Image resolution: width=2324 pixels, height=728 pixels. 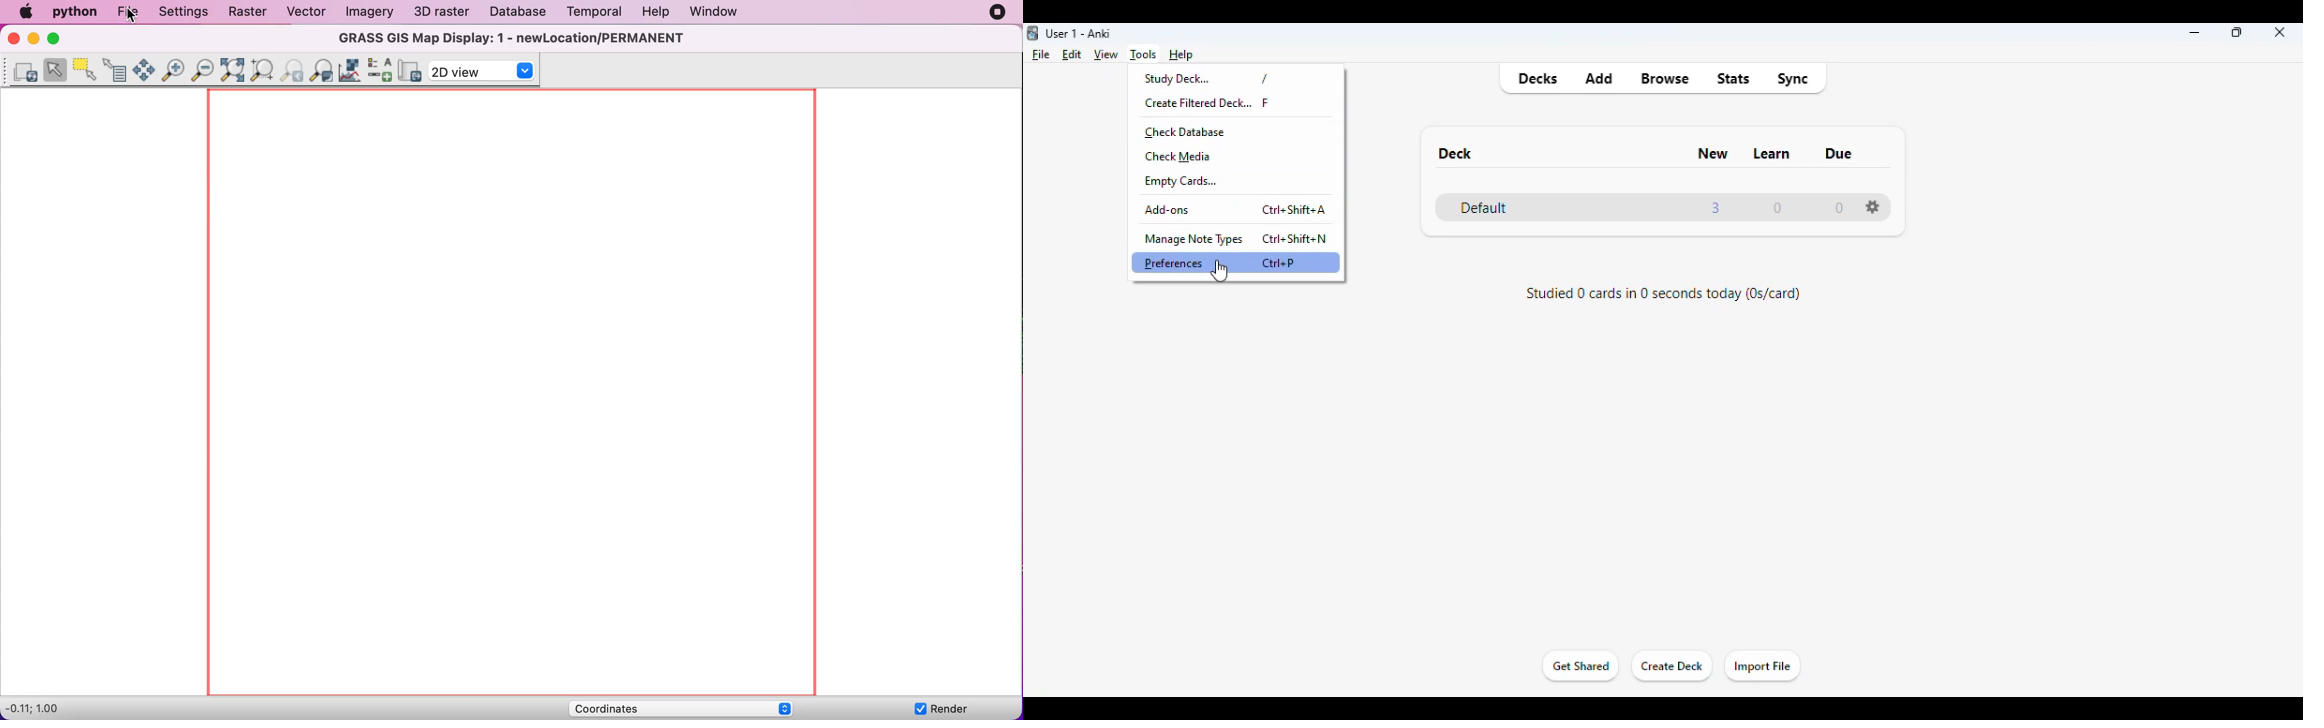 What do you see at coordinates (1105, 56) in the screenshot?
I see `view` at bounding box center [1105, 56].